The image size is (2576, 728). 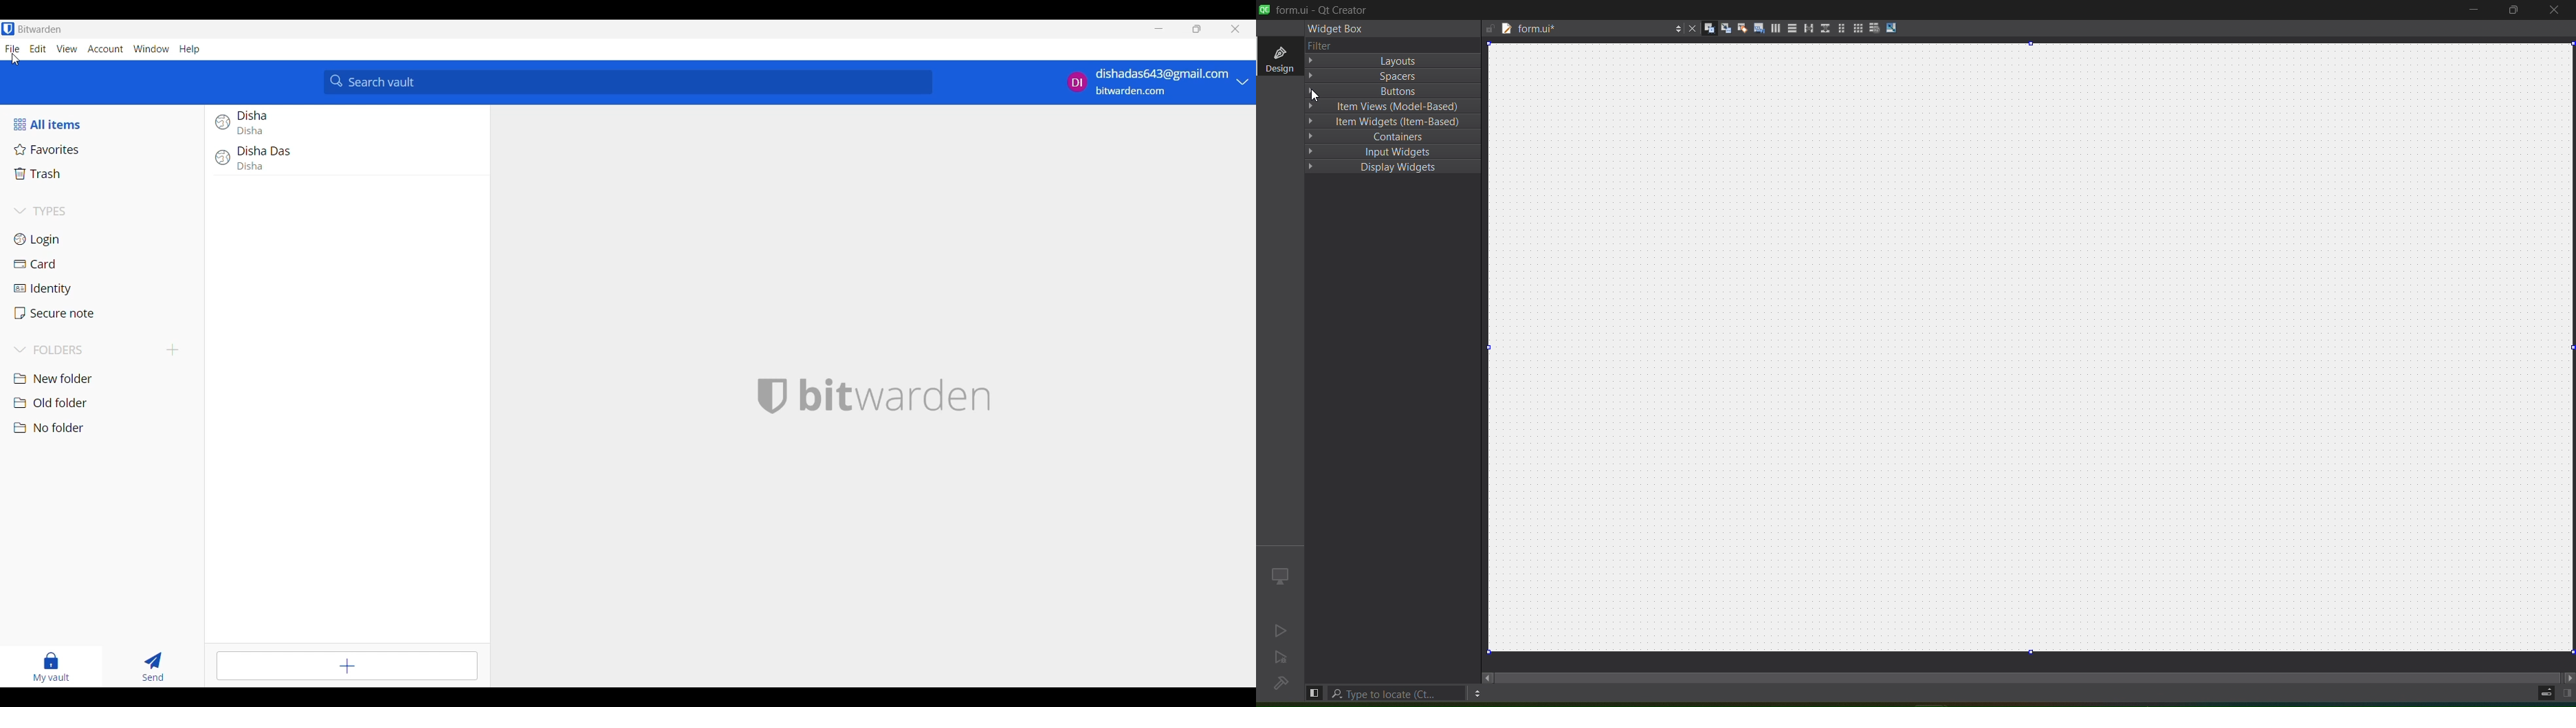 What do you see at coordinates (1391, 151) in the screenshot?
I see `input widgets` at bounding box center [1391, 151].